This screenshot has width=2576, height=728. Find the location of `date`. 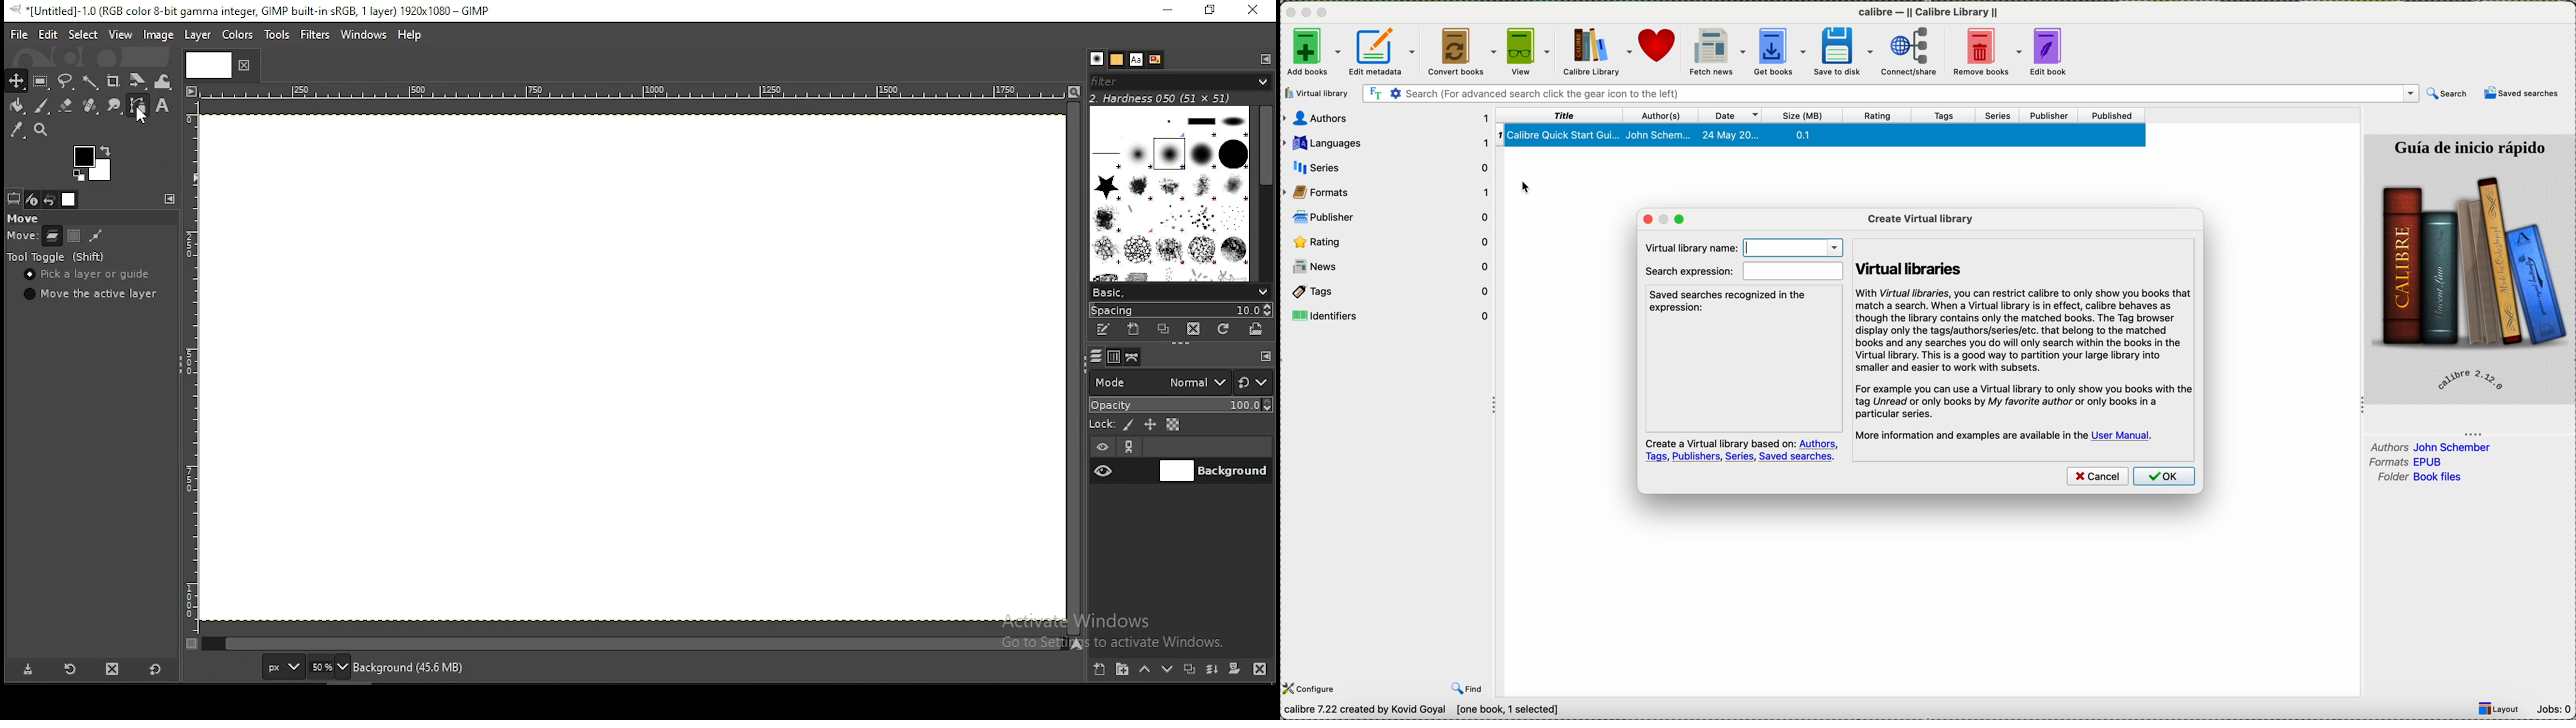

date is located at coordinates (1735, 115).